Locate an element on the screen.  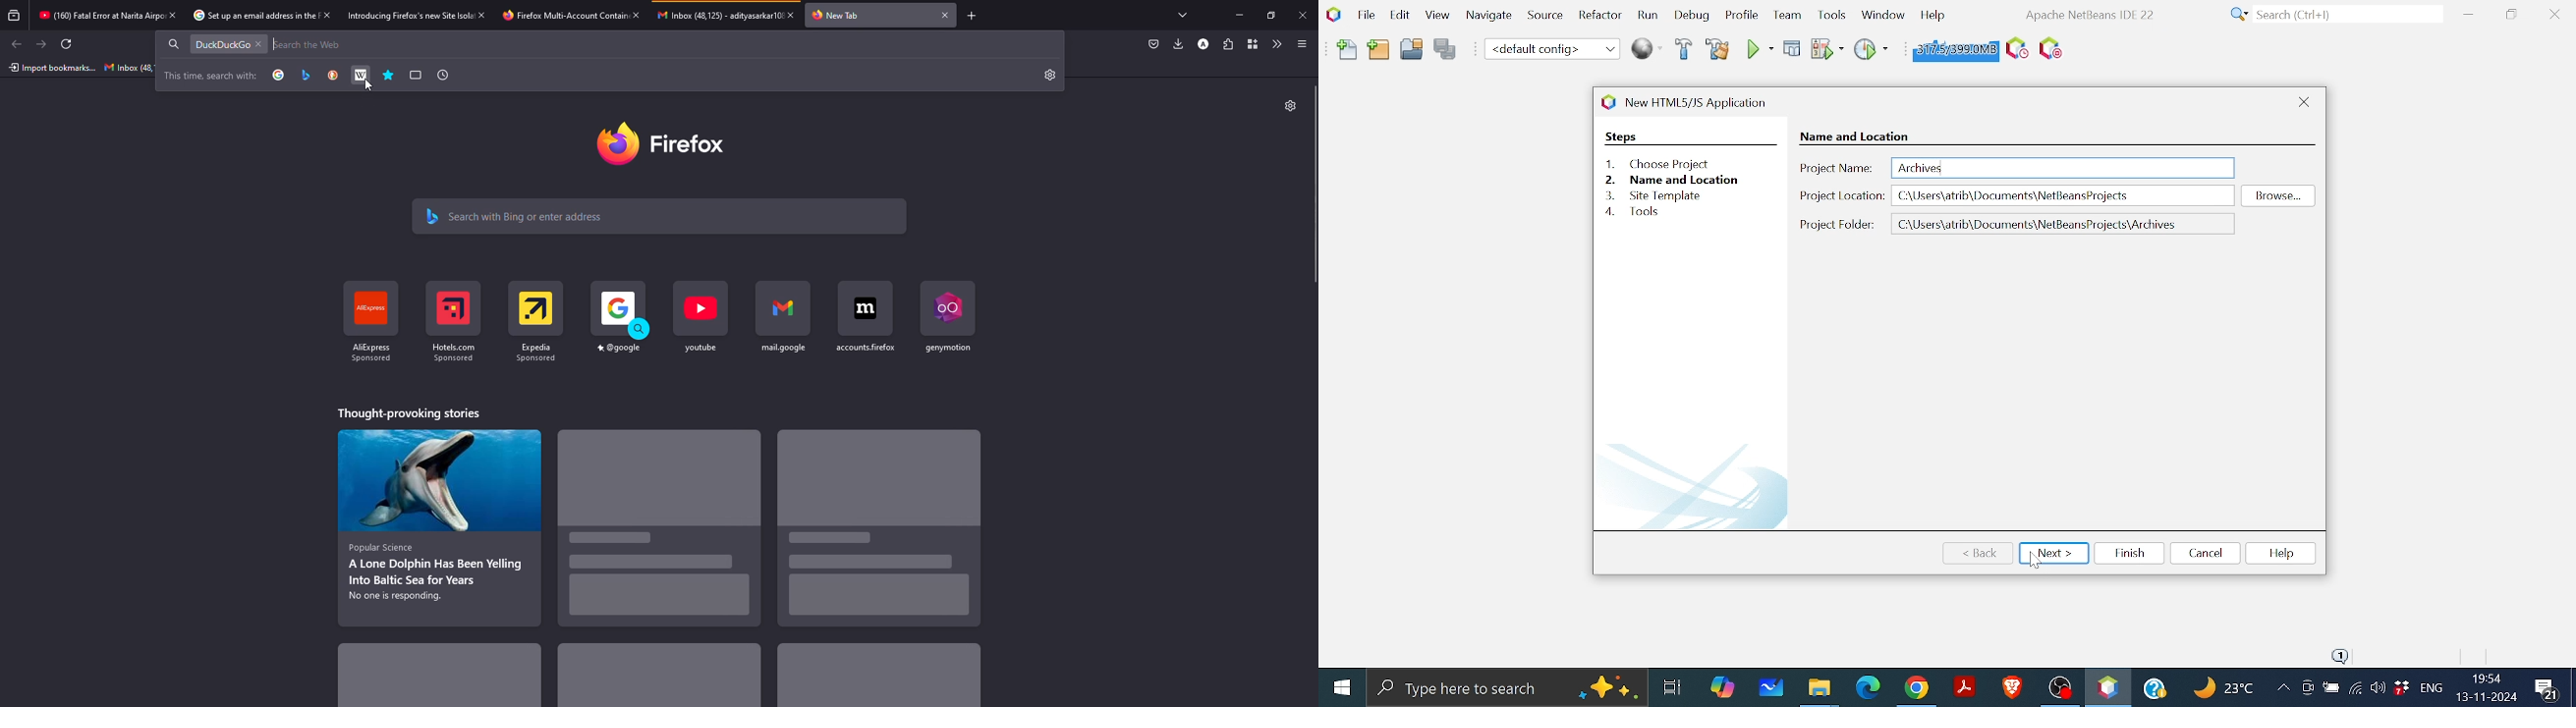
stories is located at coordinates (445, 680).